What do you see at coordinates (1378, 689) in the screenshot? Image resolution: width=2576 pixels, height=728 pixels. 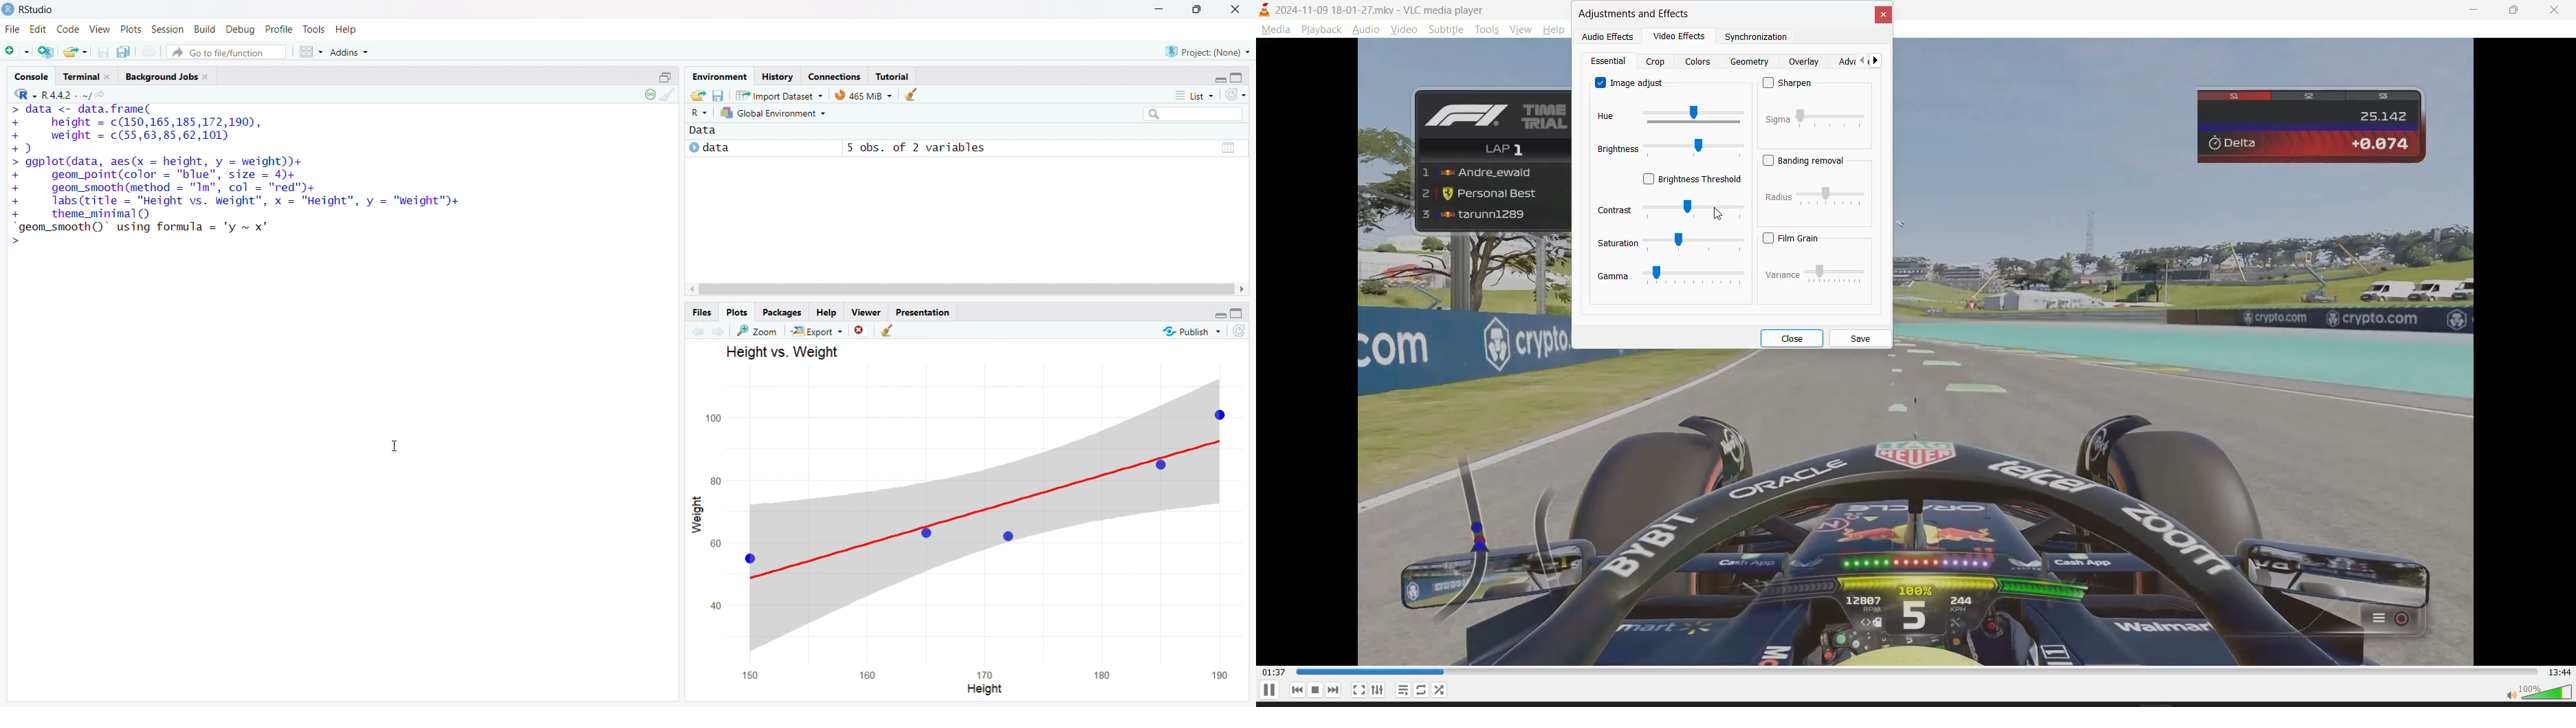 I see `settings` at bounding box center [1378, 689].